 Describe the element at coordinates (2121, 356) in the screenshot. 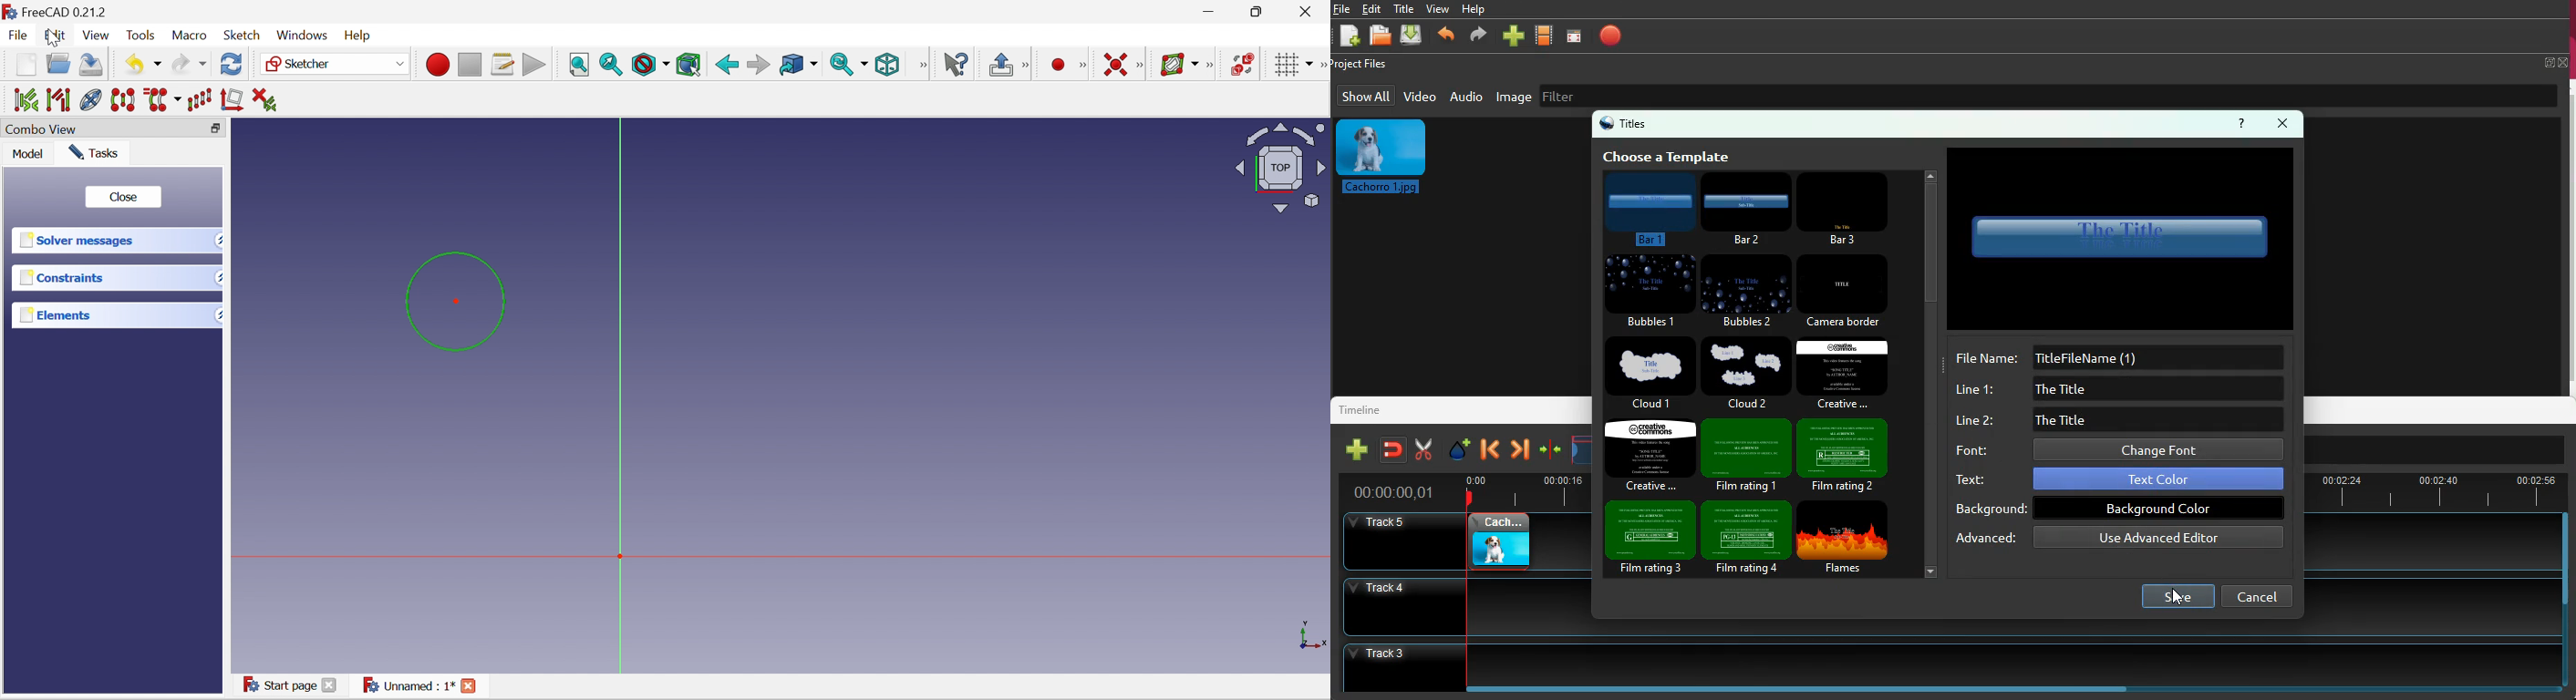

I see `file name` at that location.